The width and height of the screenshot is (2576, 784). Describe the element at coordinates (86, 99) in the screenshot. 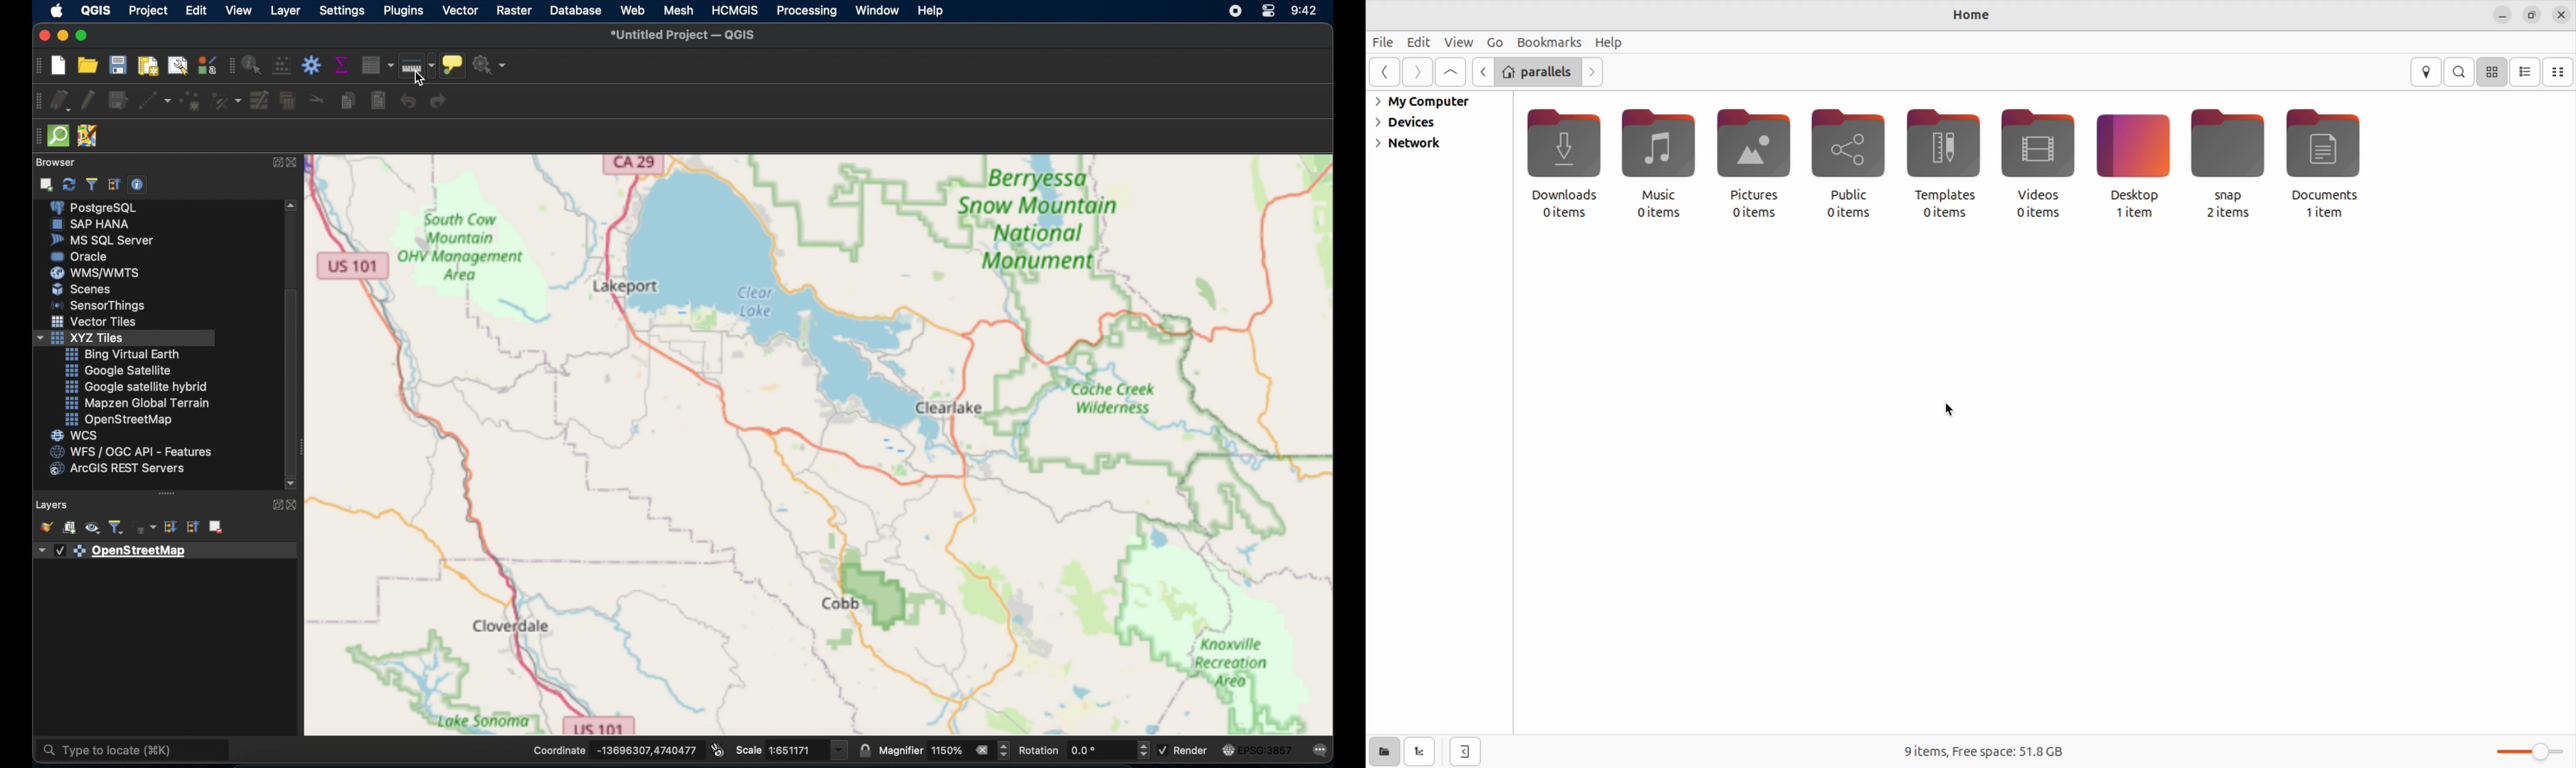

I see `toggle editing` at that location.